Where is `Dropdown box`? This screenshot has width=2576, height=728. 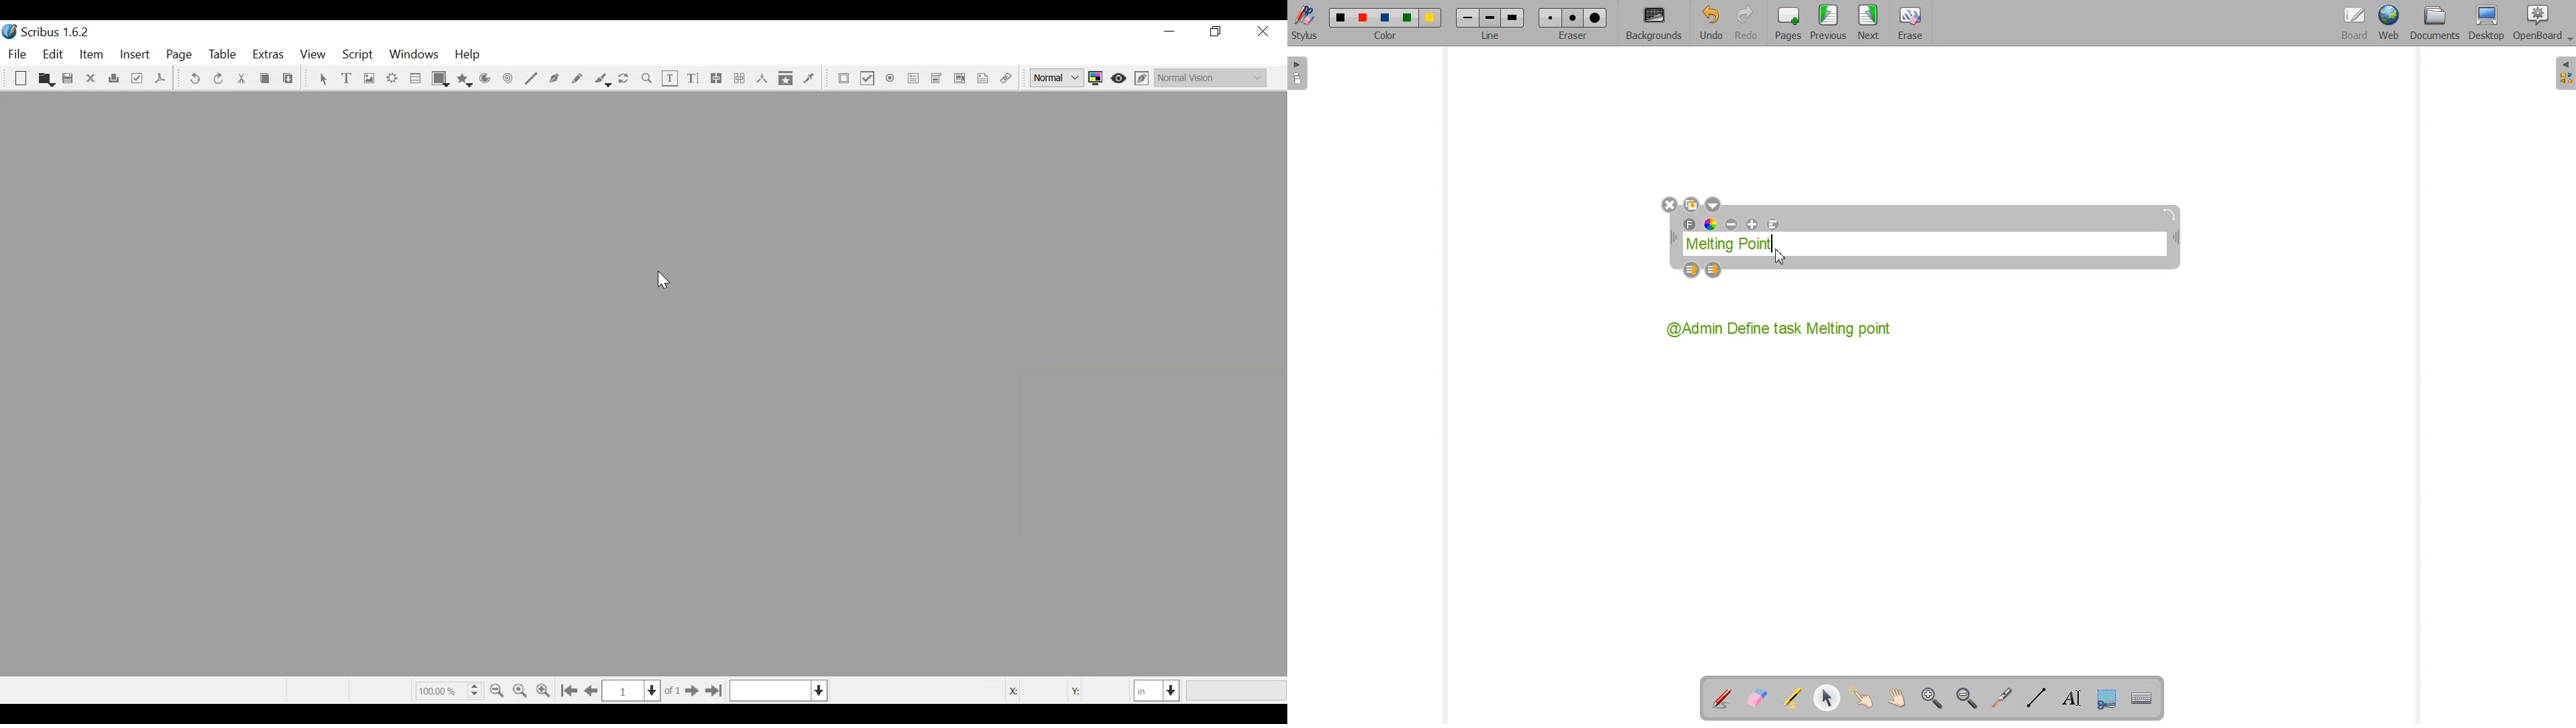 Dropdown box is located at coordinates (1713, 204).